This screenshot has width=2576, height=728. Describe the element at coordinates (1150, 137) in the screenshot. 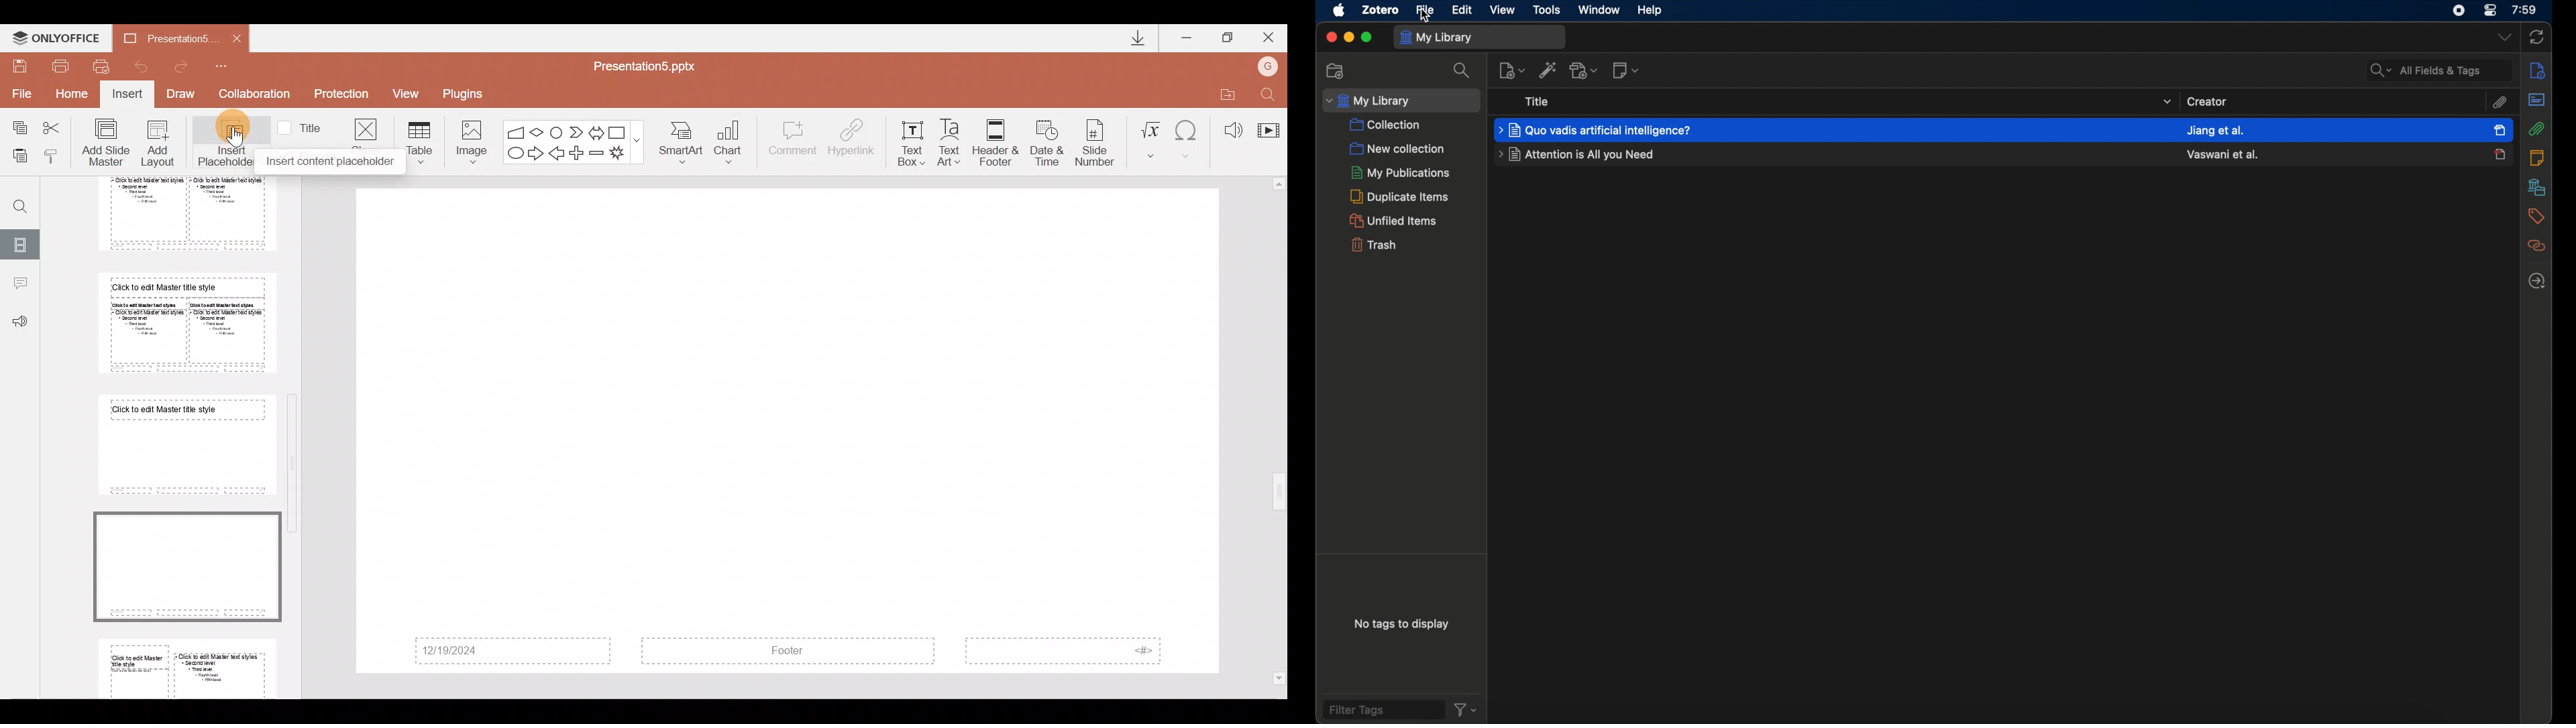

I see `Equation` at that location.